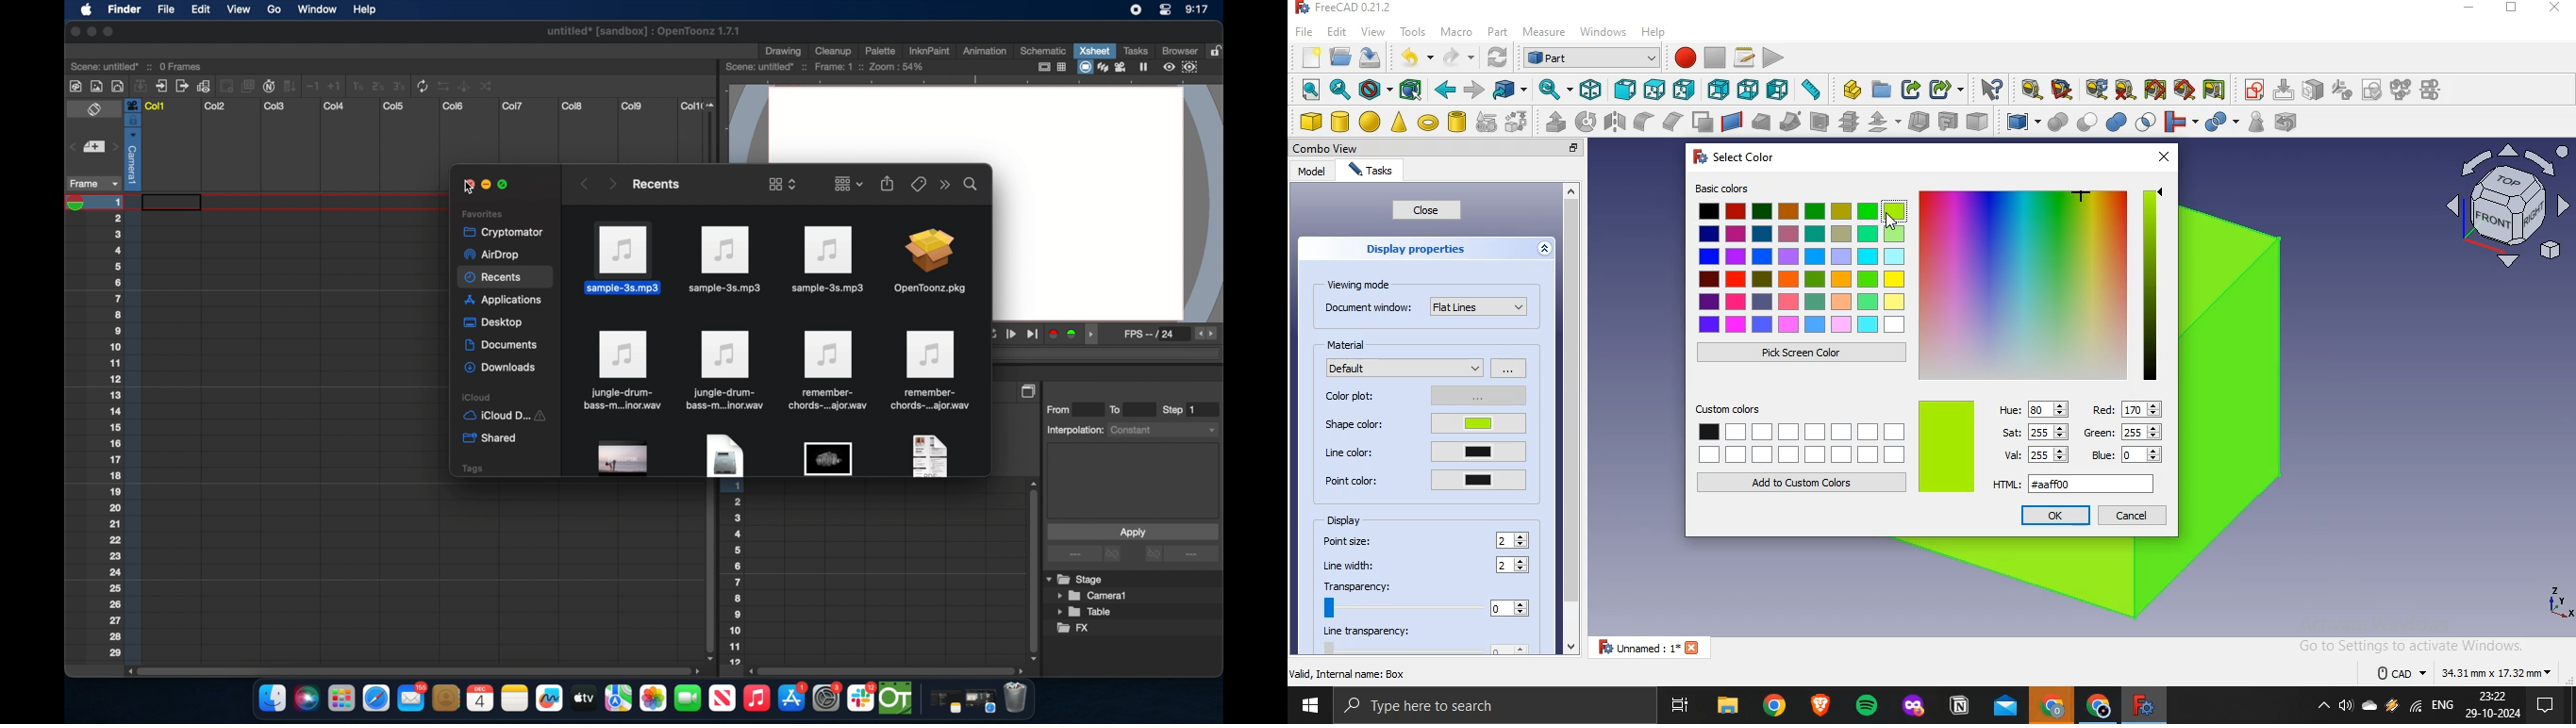 The image size is (2576, 728). What do you see at coordinates (1883, 122) in the screenshot?
I see `offset` at bounding box center [1883, 122].